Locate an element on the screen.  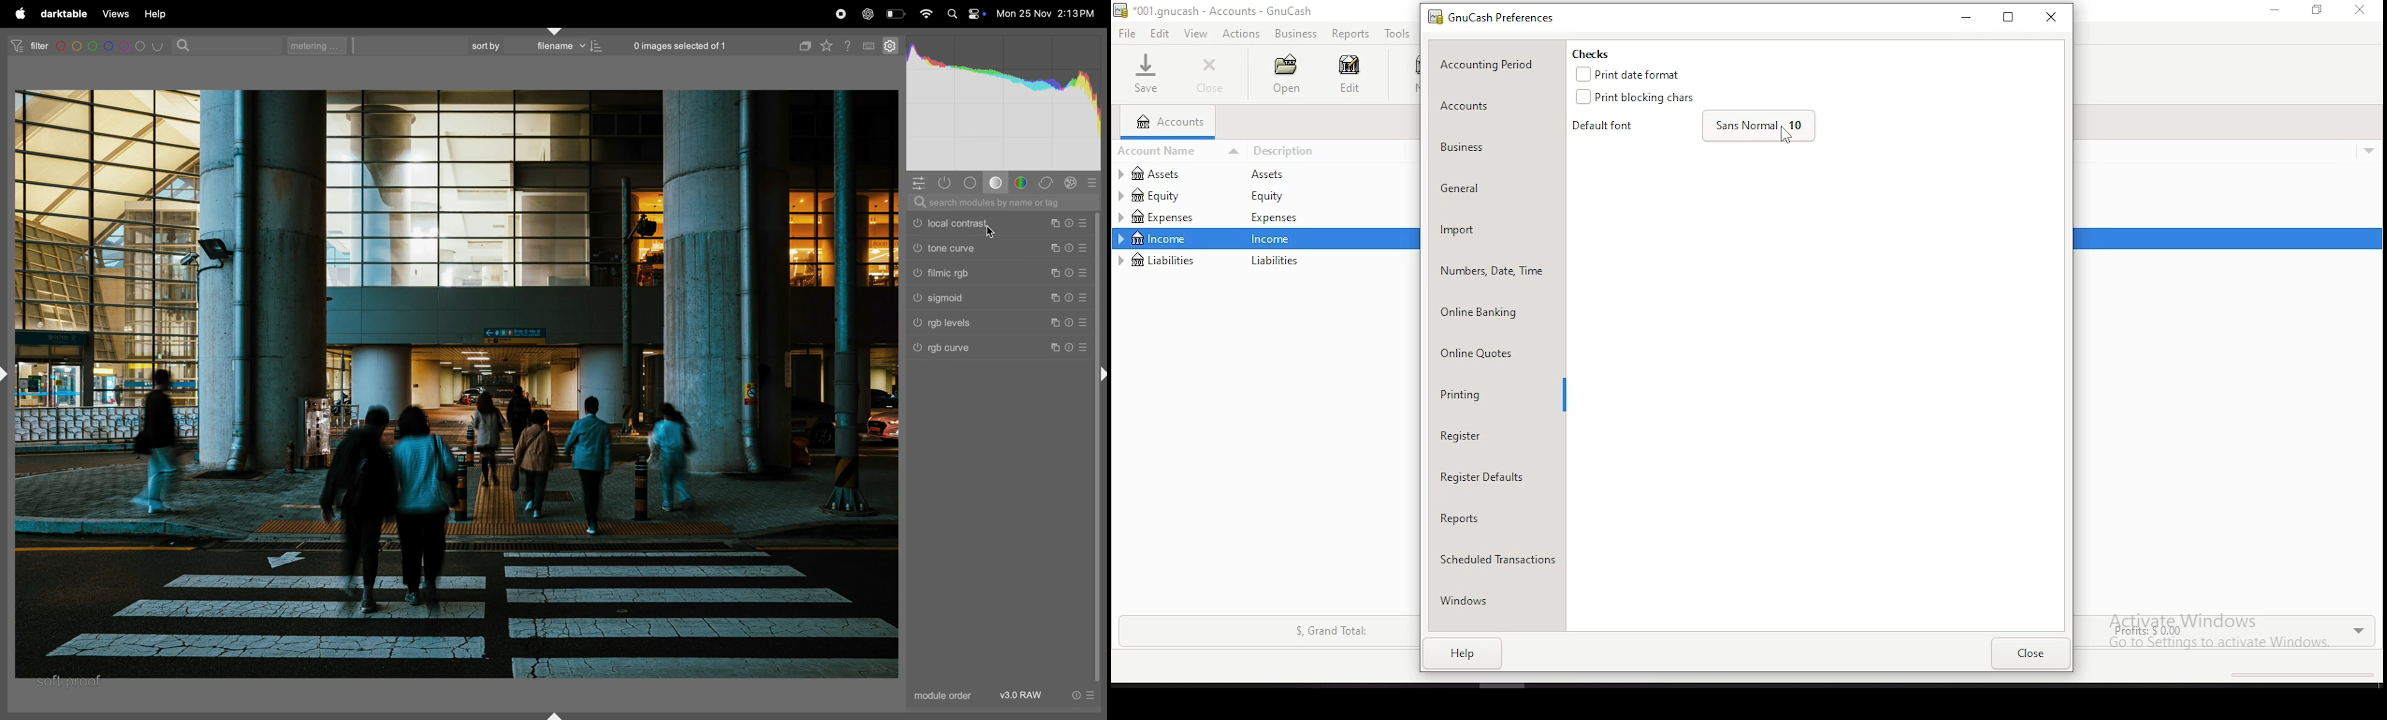
wifi is located at coordinates (927, 15).